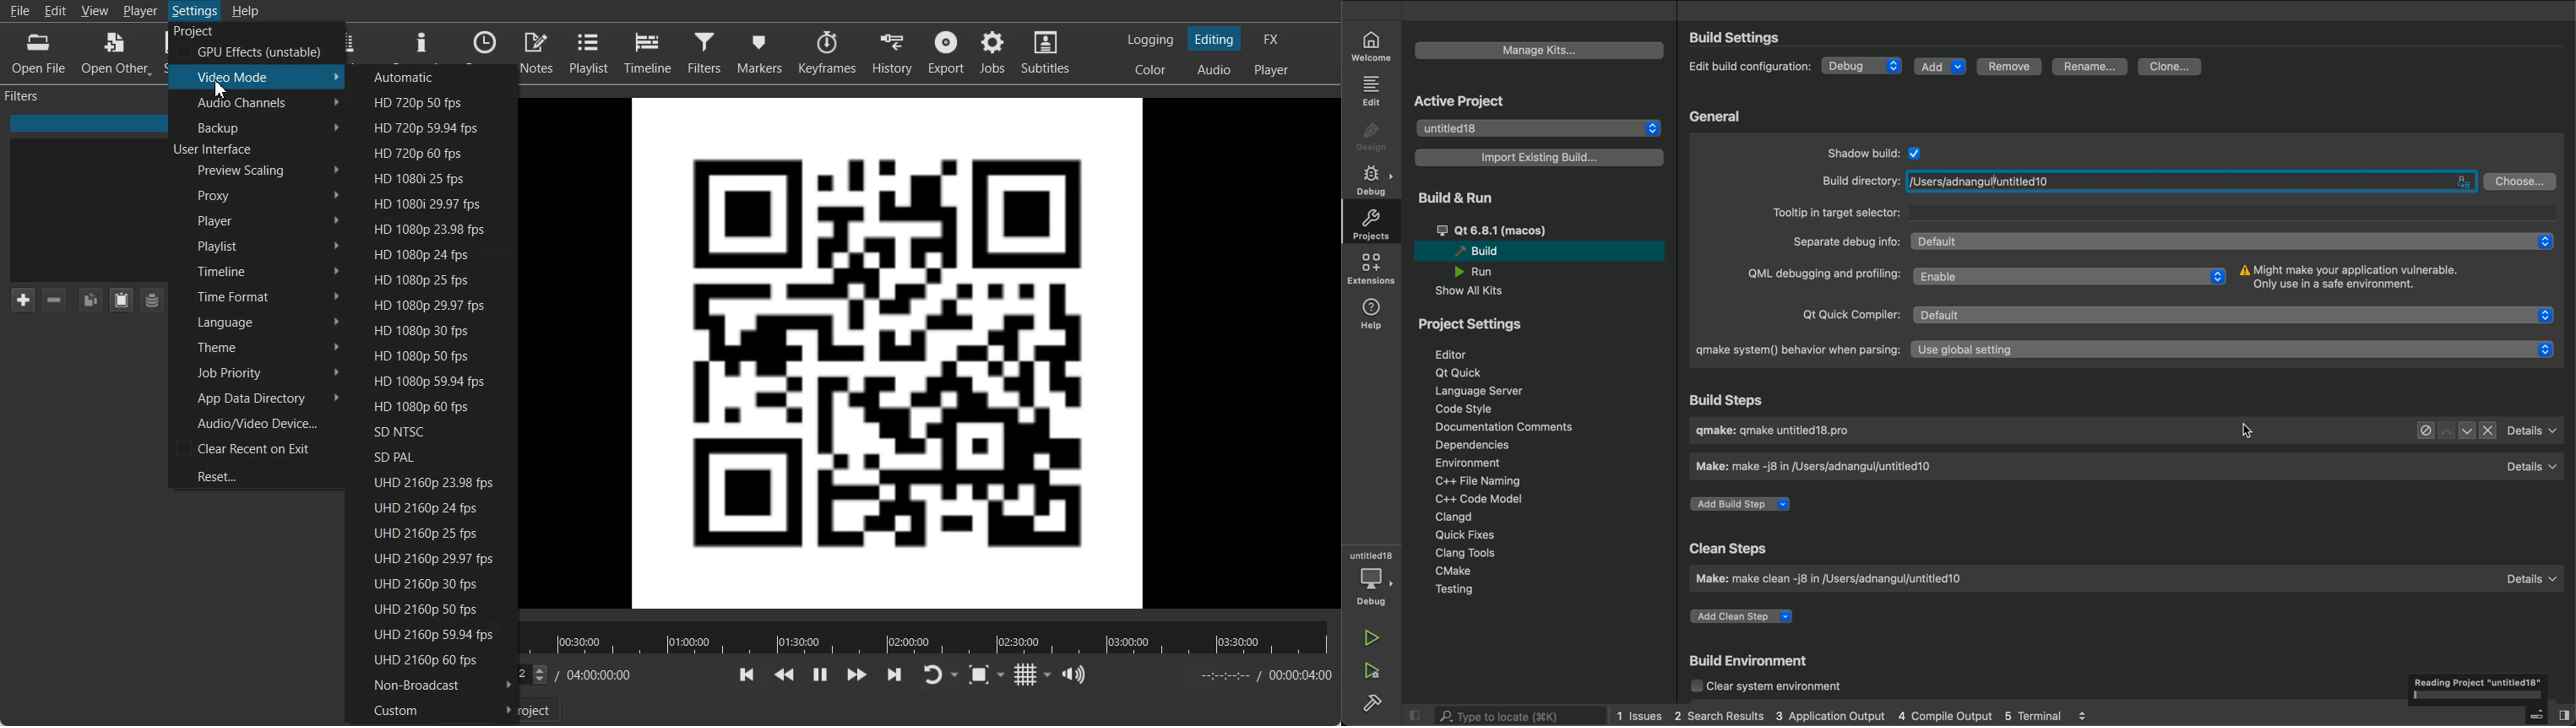 Image resolution: width=2576 pixels, height=728 pixels. I want to click on Toggle grid display, so click(1034, 675).